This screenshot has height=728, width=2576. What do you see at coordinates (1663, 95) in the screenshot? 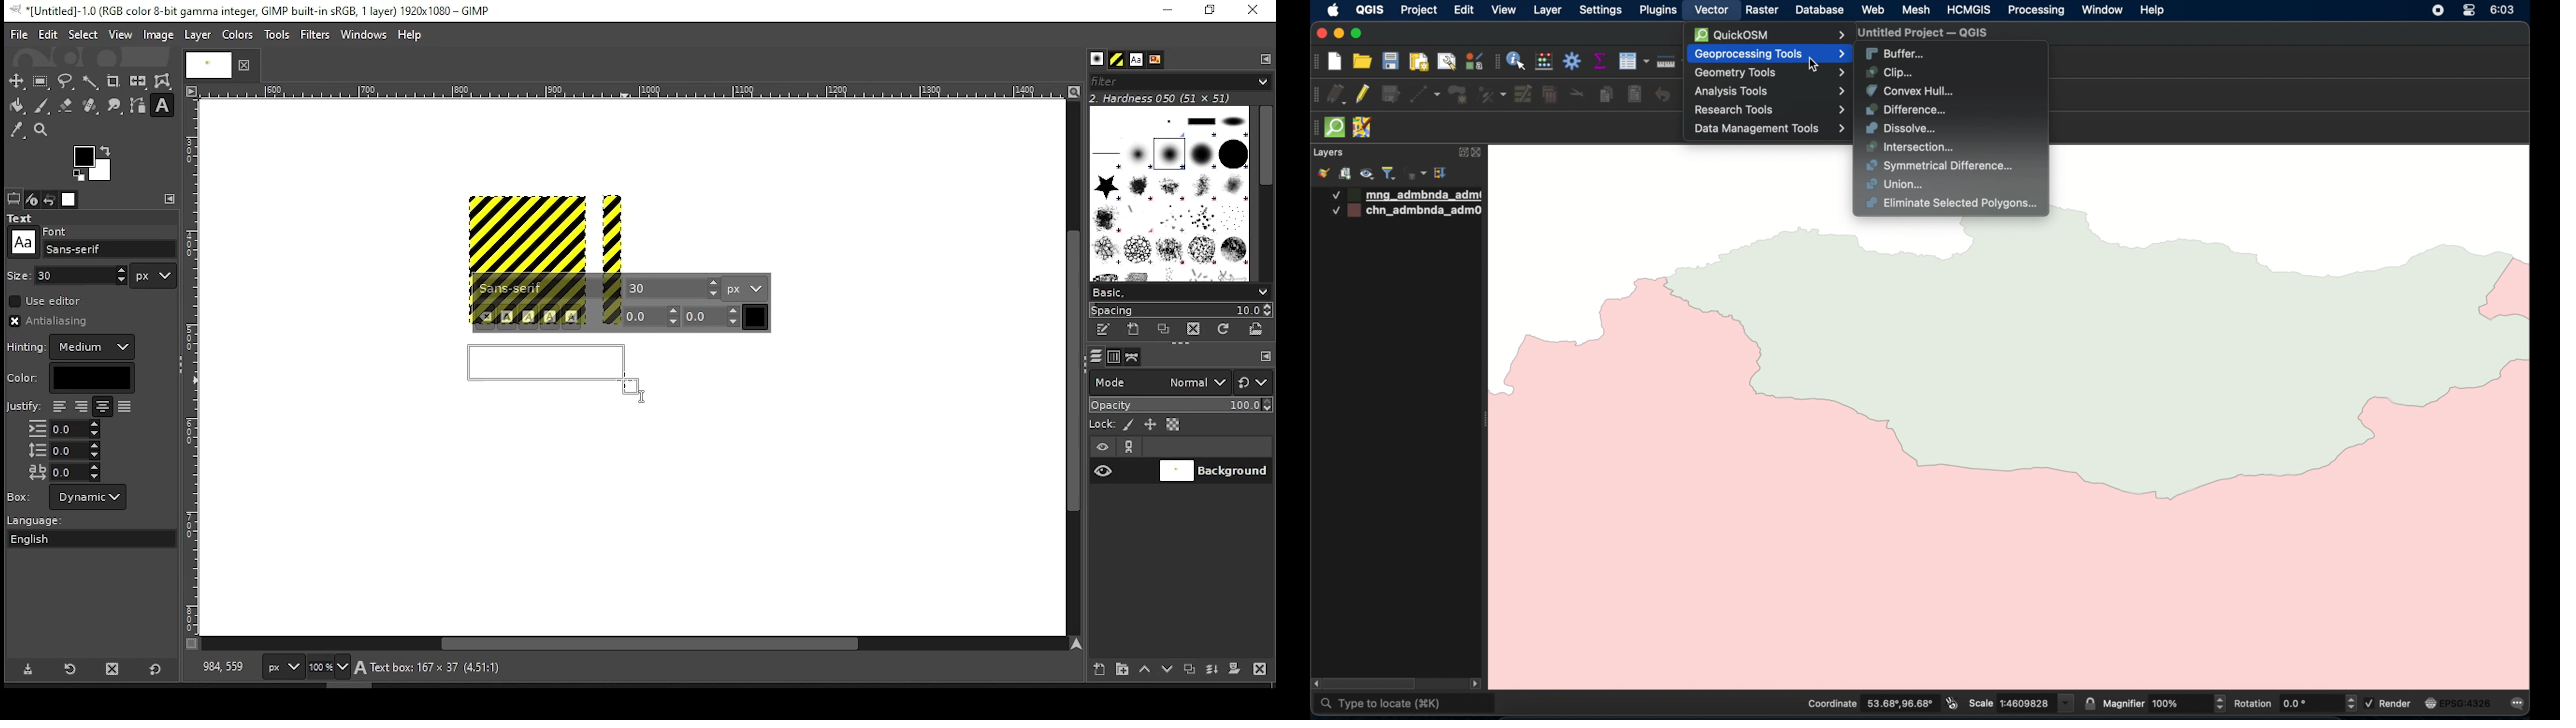
I see `undo` at bounding box center [1663, 95].